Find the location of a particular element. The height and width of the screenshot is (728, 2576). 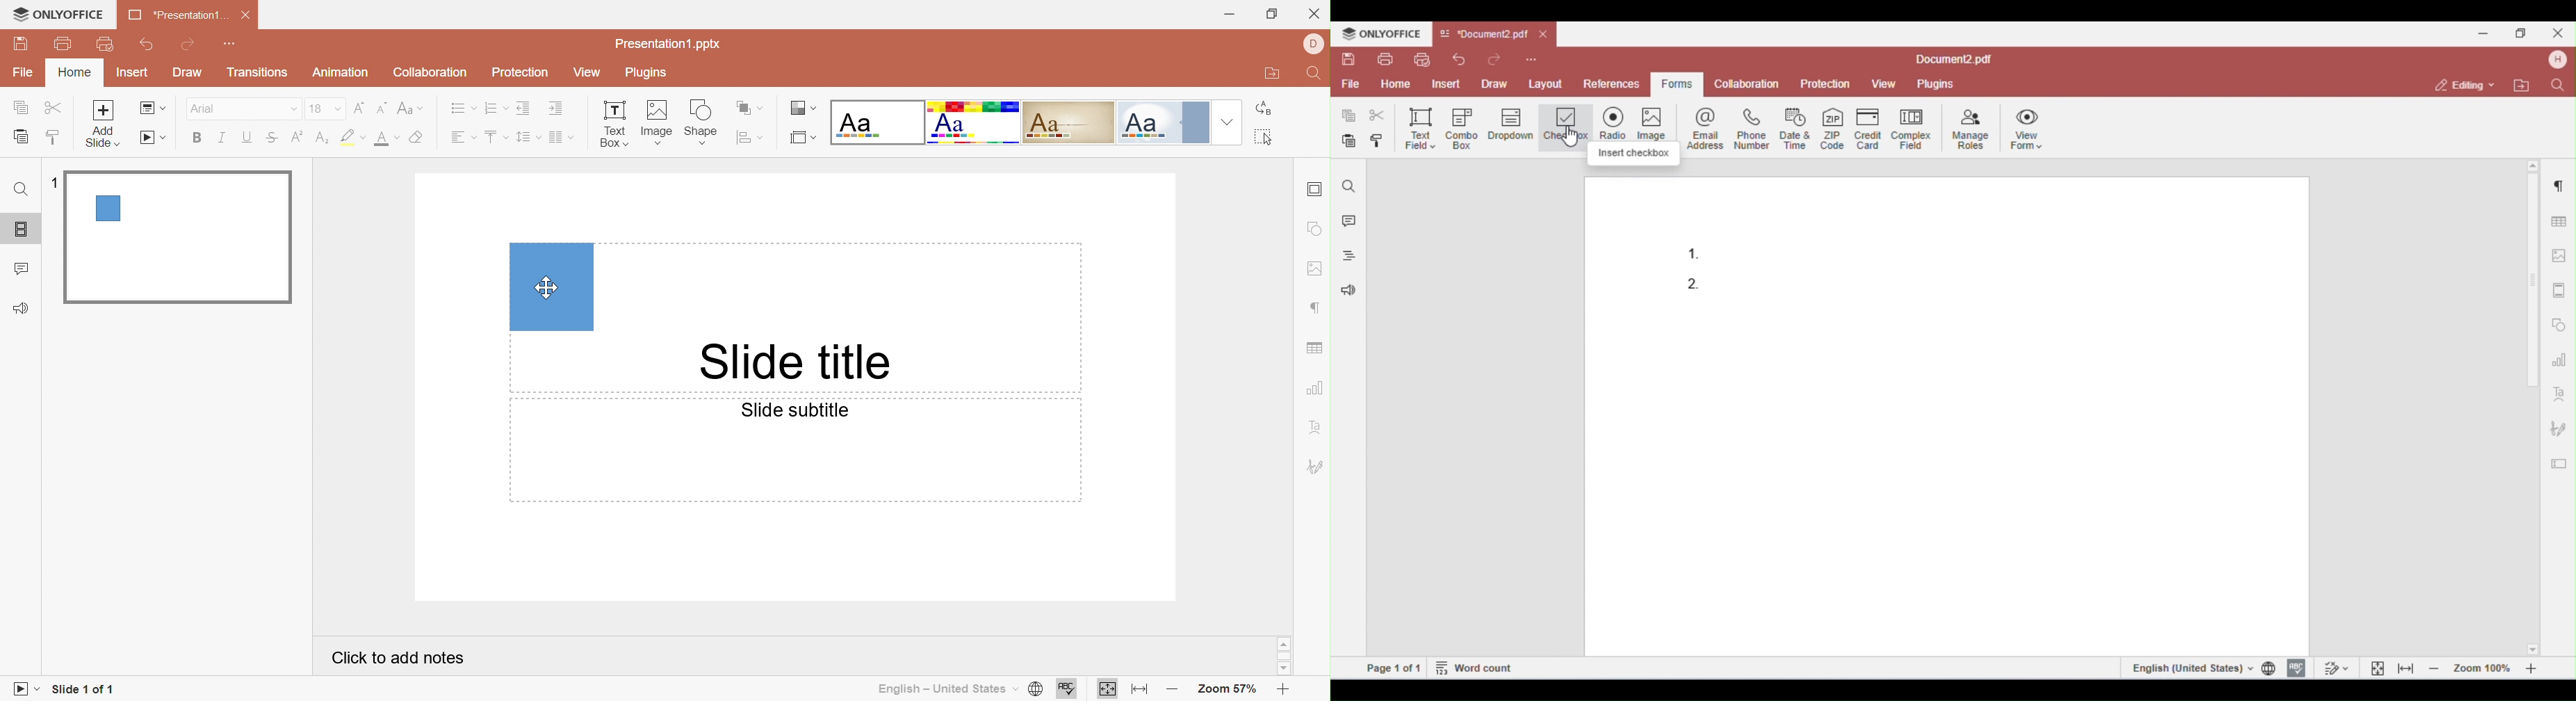

Classic is located at coordinates (1068, 122).